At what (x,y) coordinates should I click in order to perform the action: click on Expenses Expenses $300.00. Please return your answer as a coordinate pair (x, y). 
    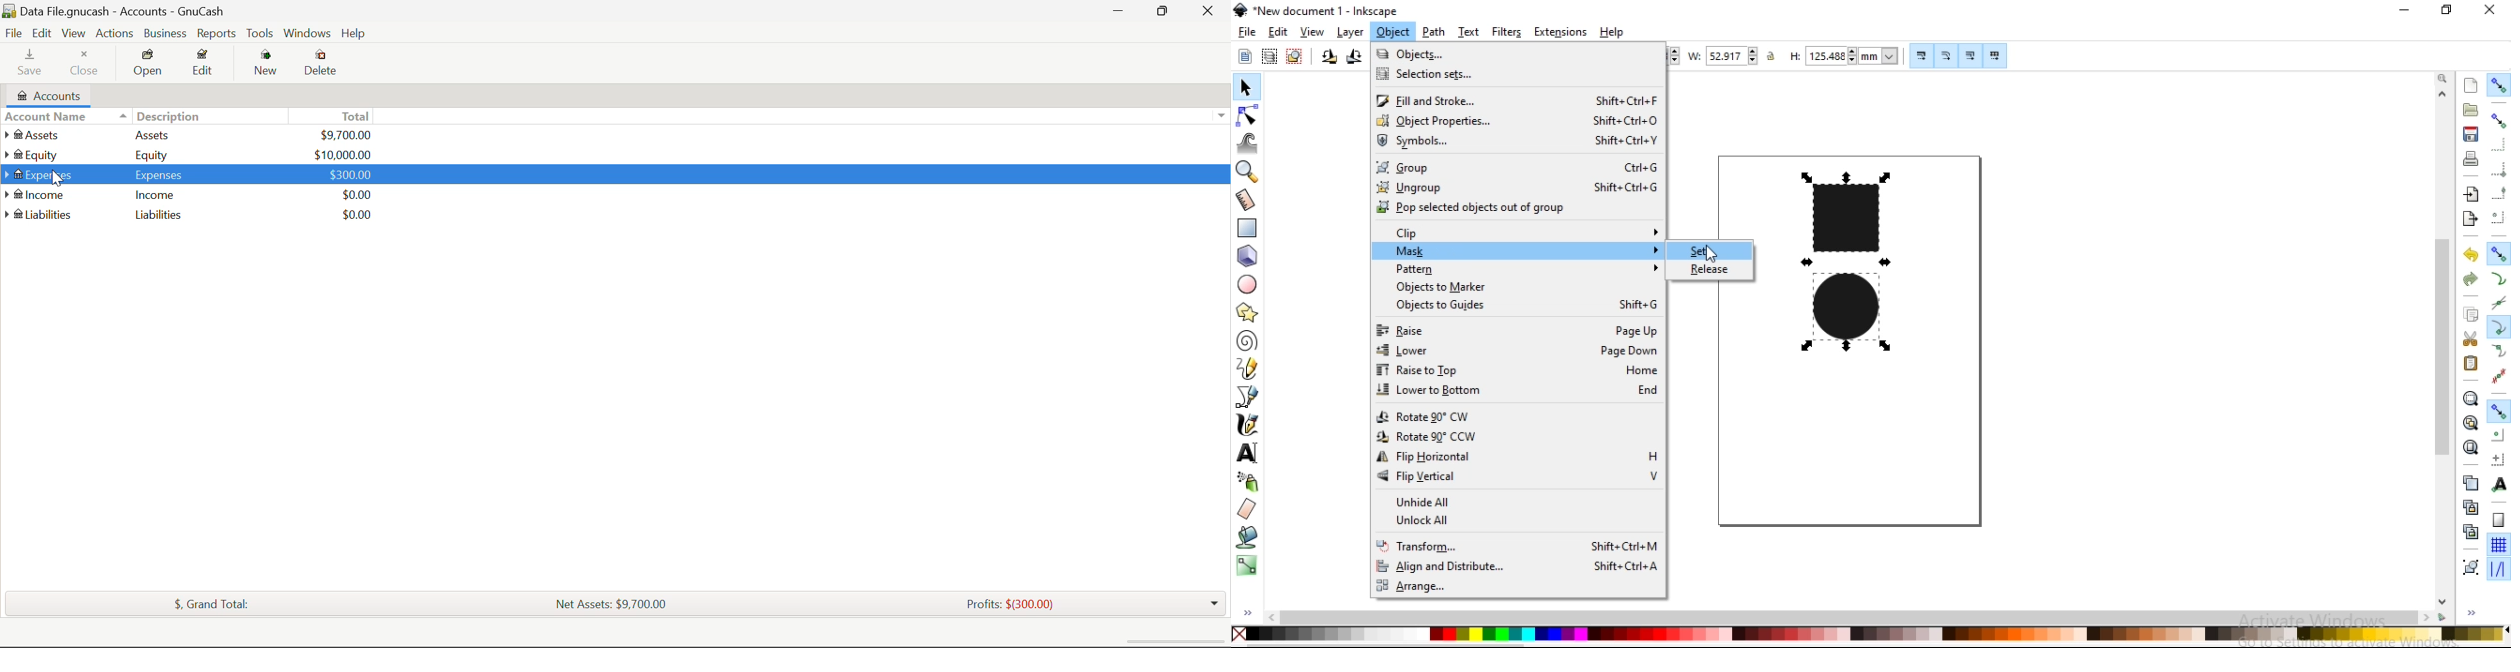
    Looking at the image, I should click on (191, 175).